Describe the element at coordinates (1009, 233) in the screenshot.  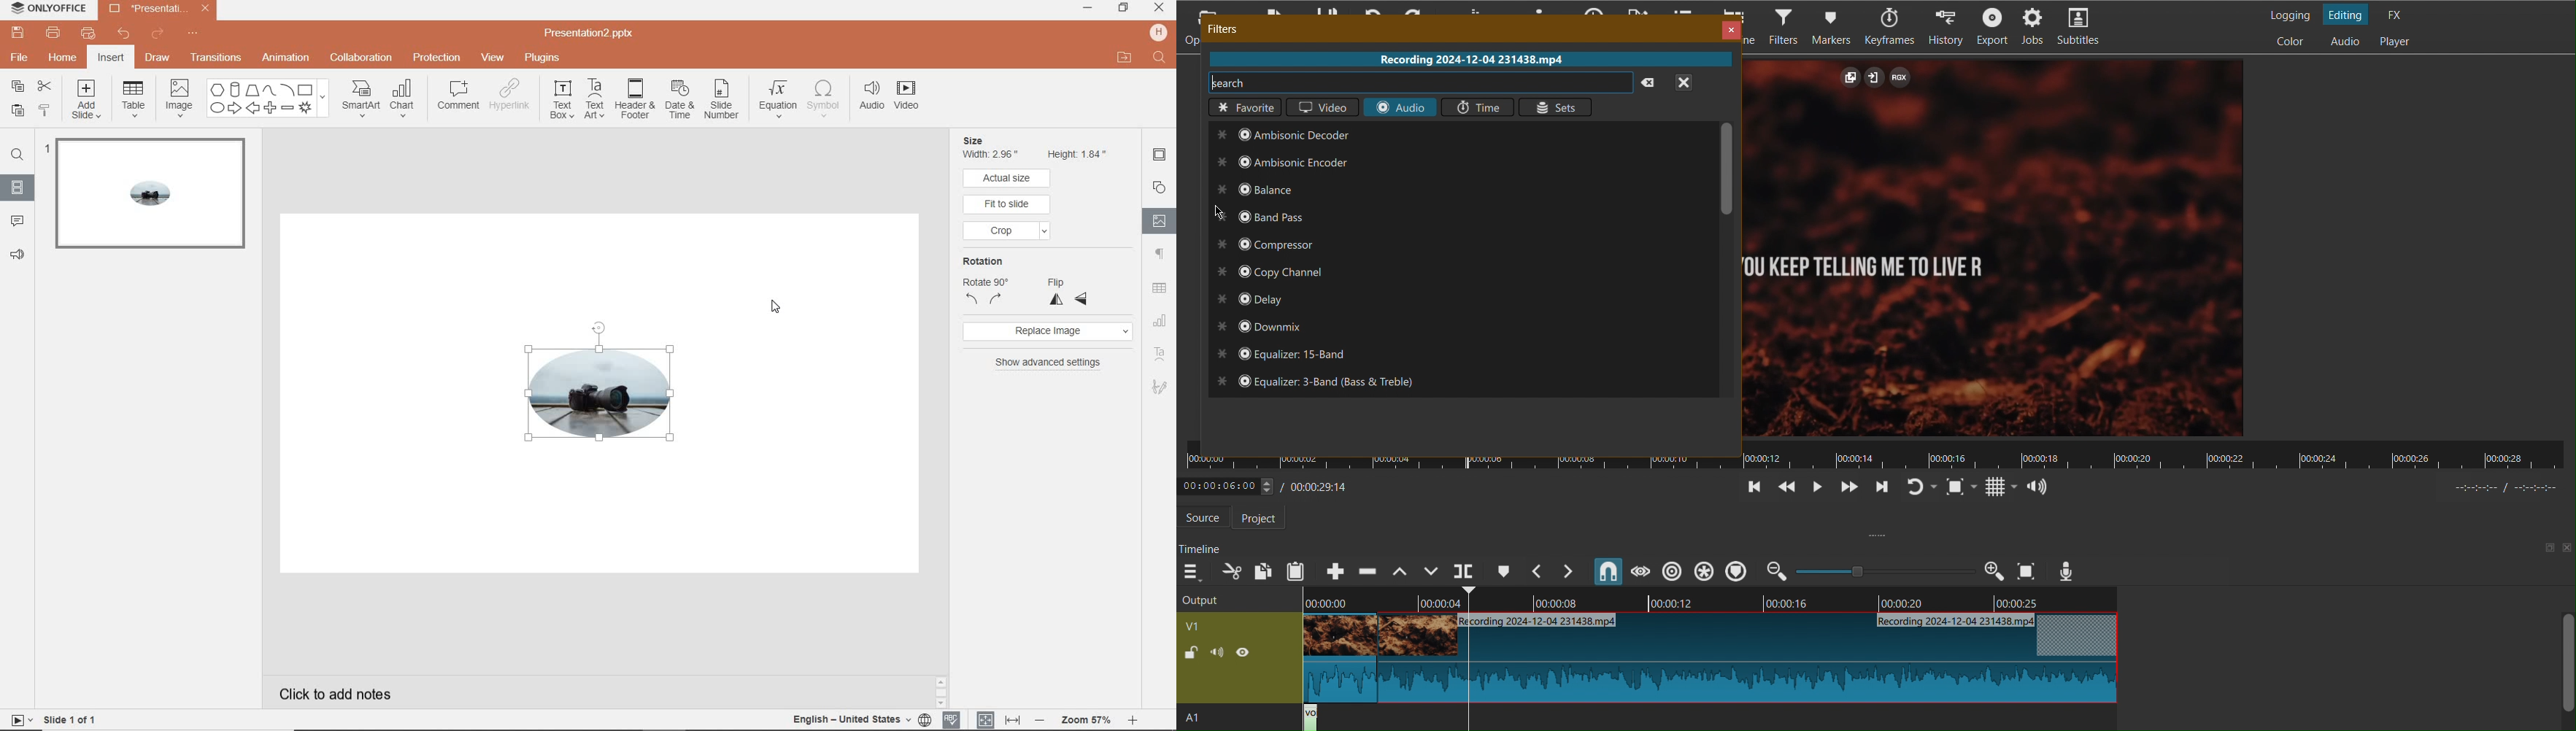
I see `crop` at that location.